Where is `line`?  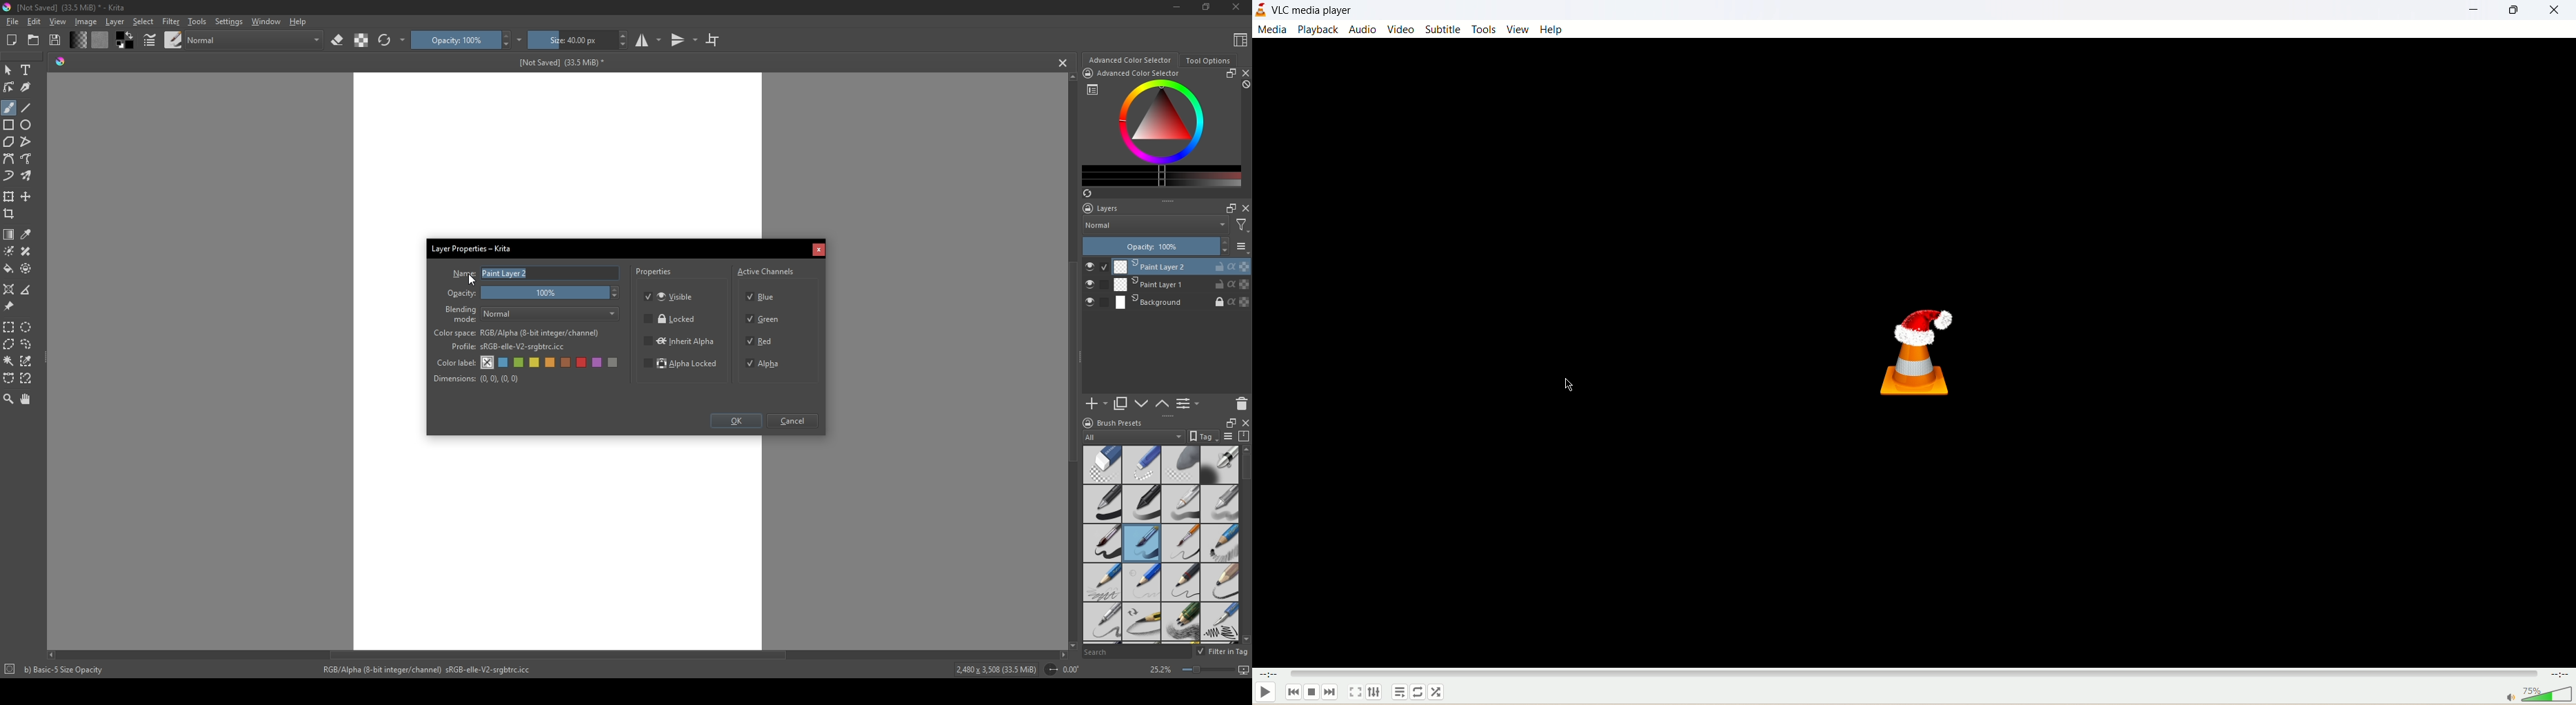
line is located at coordinates (27, 108).